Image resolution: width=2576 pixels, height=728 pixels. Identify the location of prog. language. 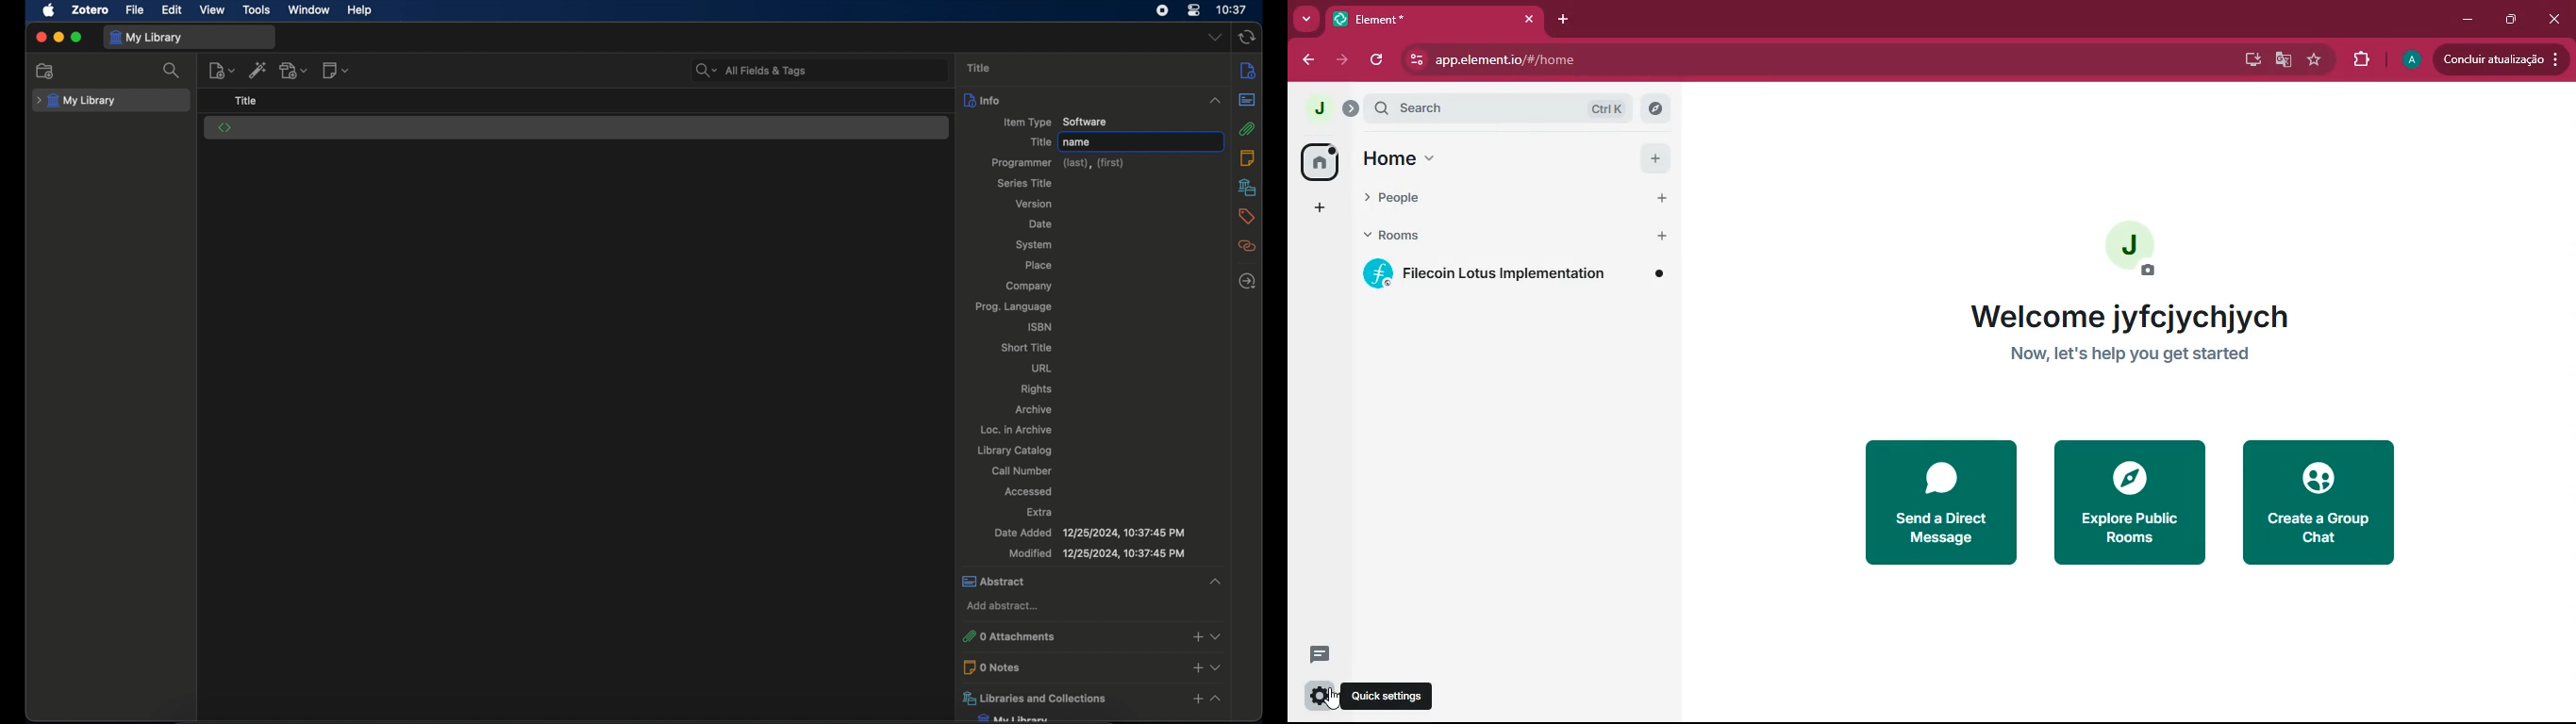
(1014, 307).